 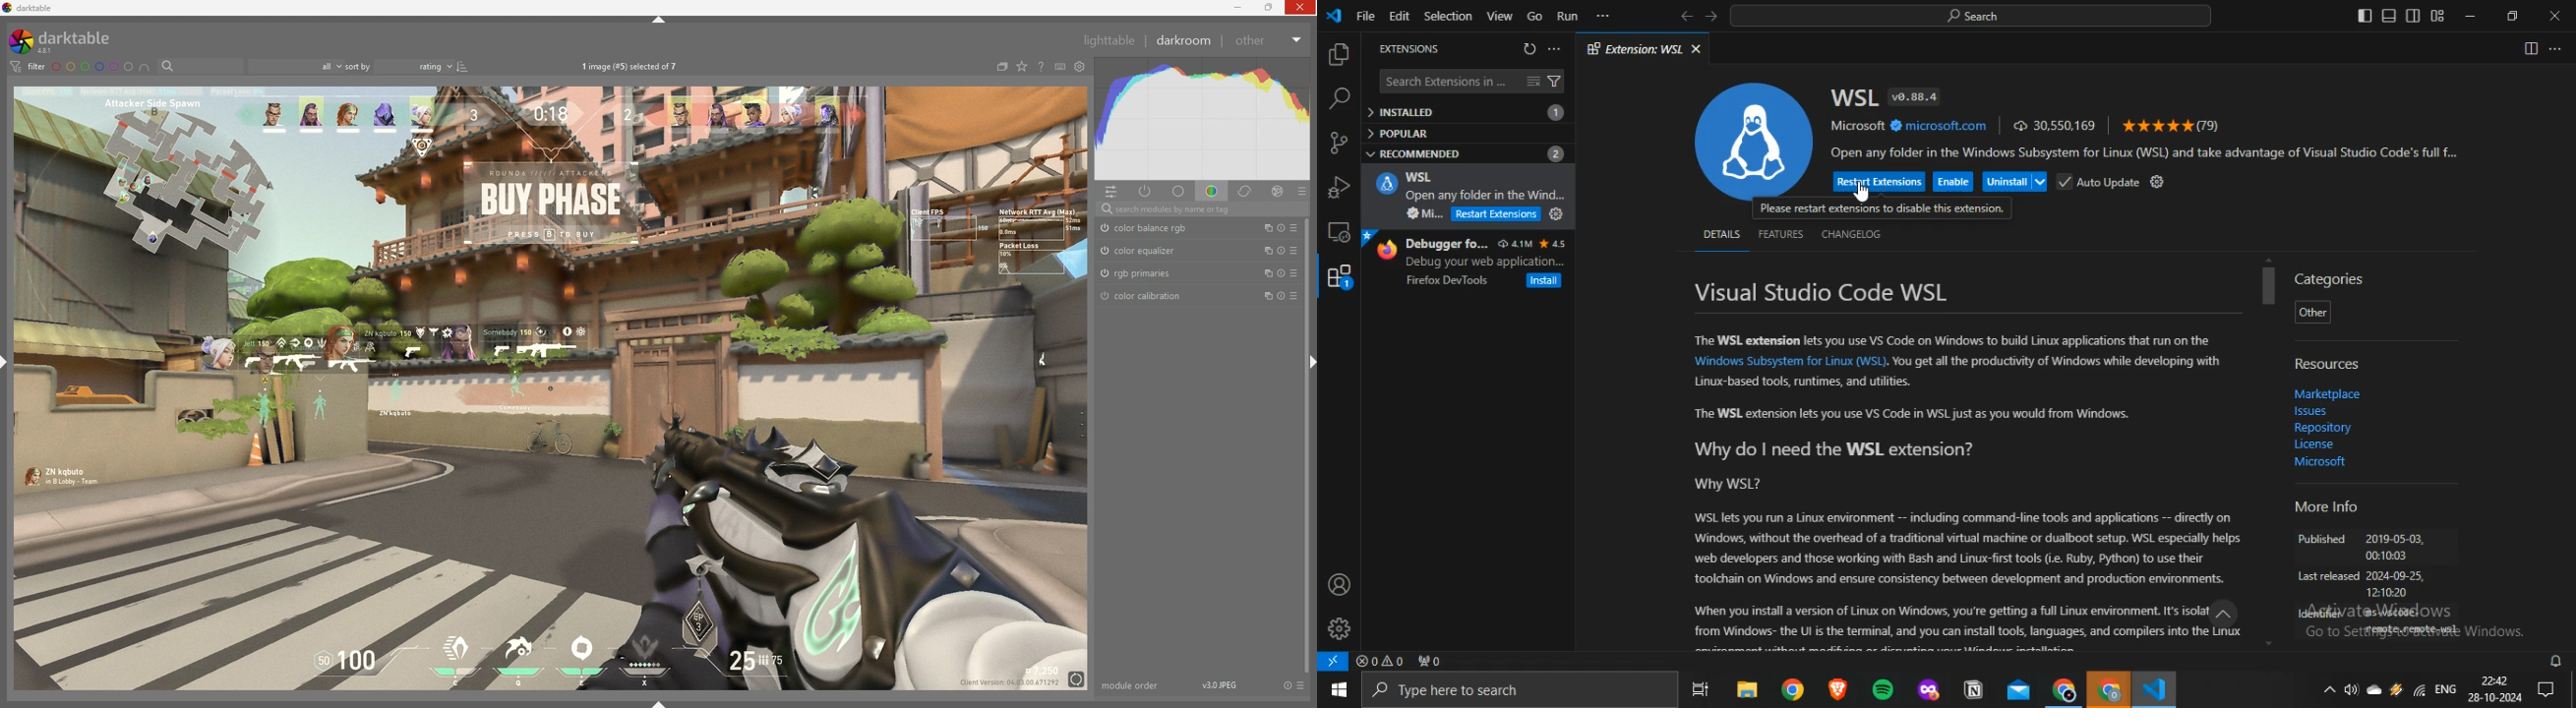 I want to click on active module, so click(x=1147, y=192).